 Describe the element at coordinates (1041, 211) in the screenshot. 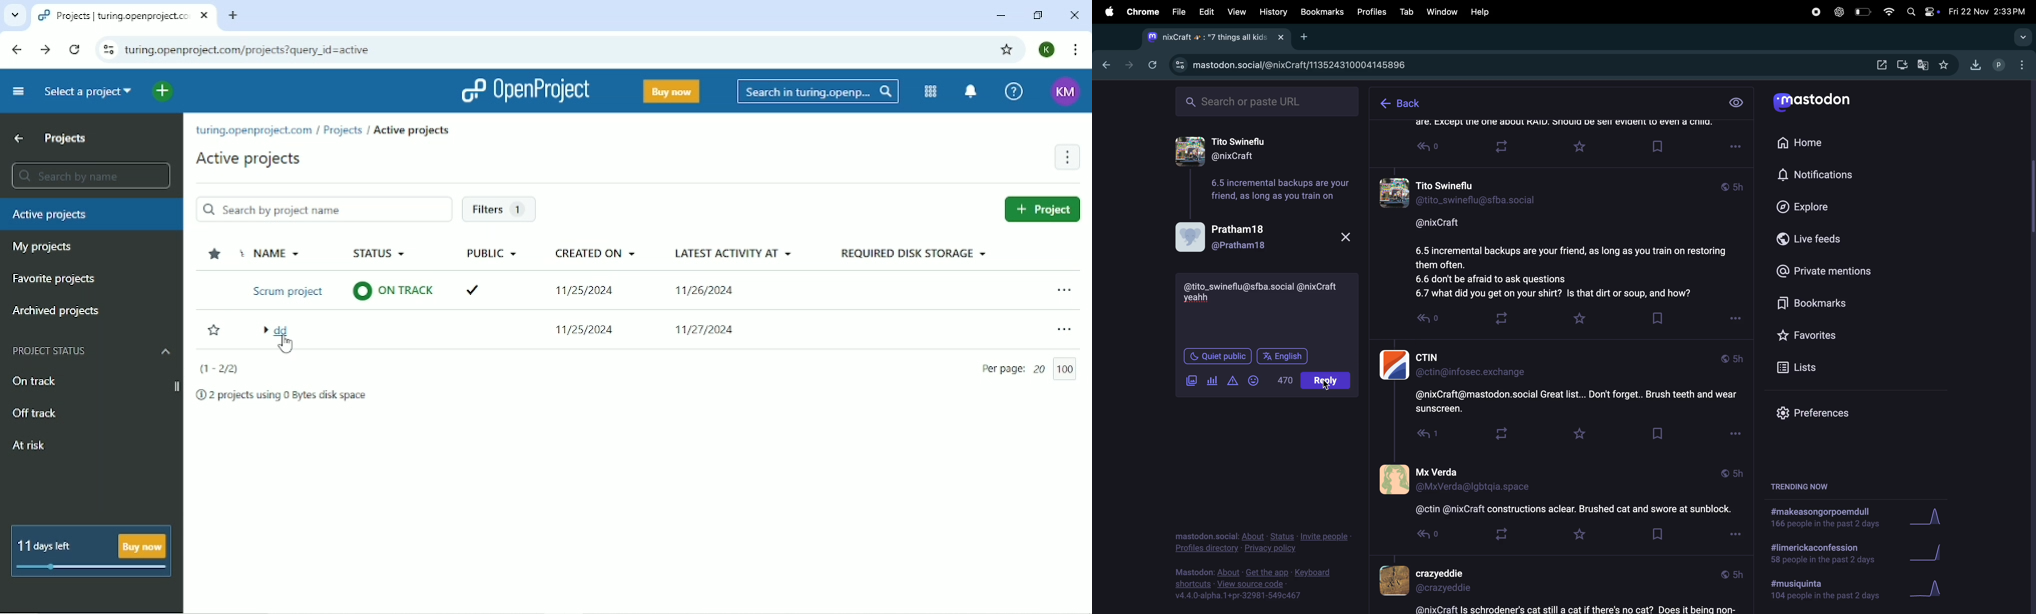

I see `Project` at that location.